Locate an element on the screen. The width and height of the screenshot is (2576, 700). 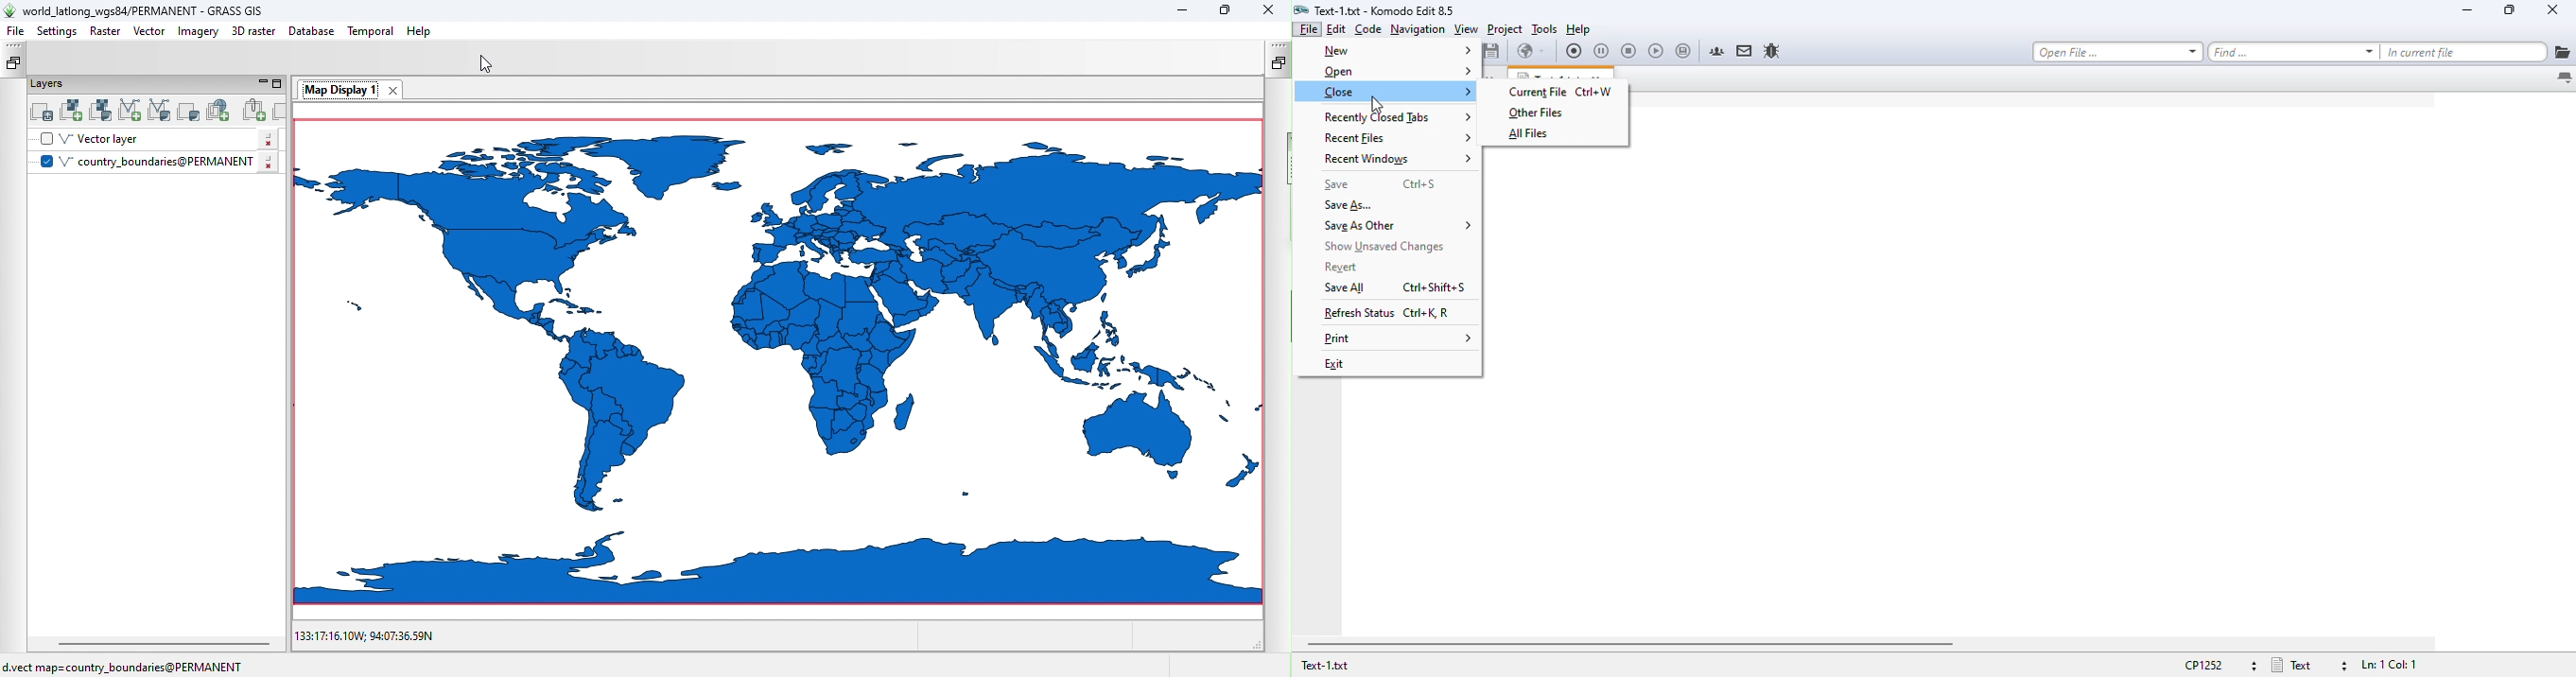
play last macro is located at coordinates (1657, 52).